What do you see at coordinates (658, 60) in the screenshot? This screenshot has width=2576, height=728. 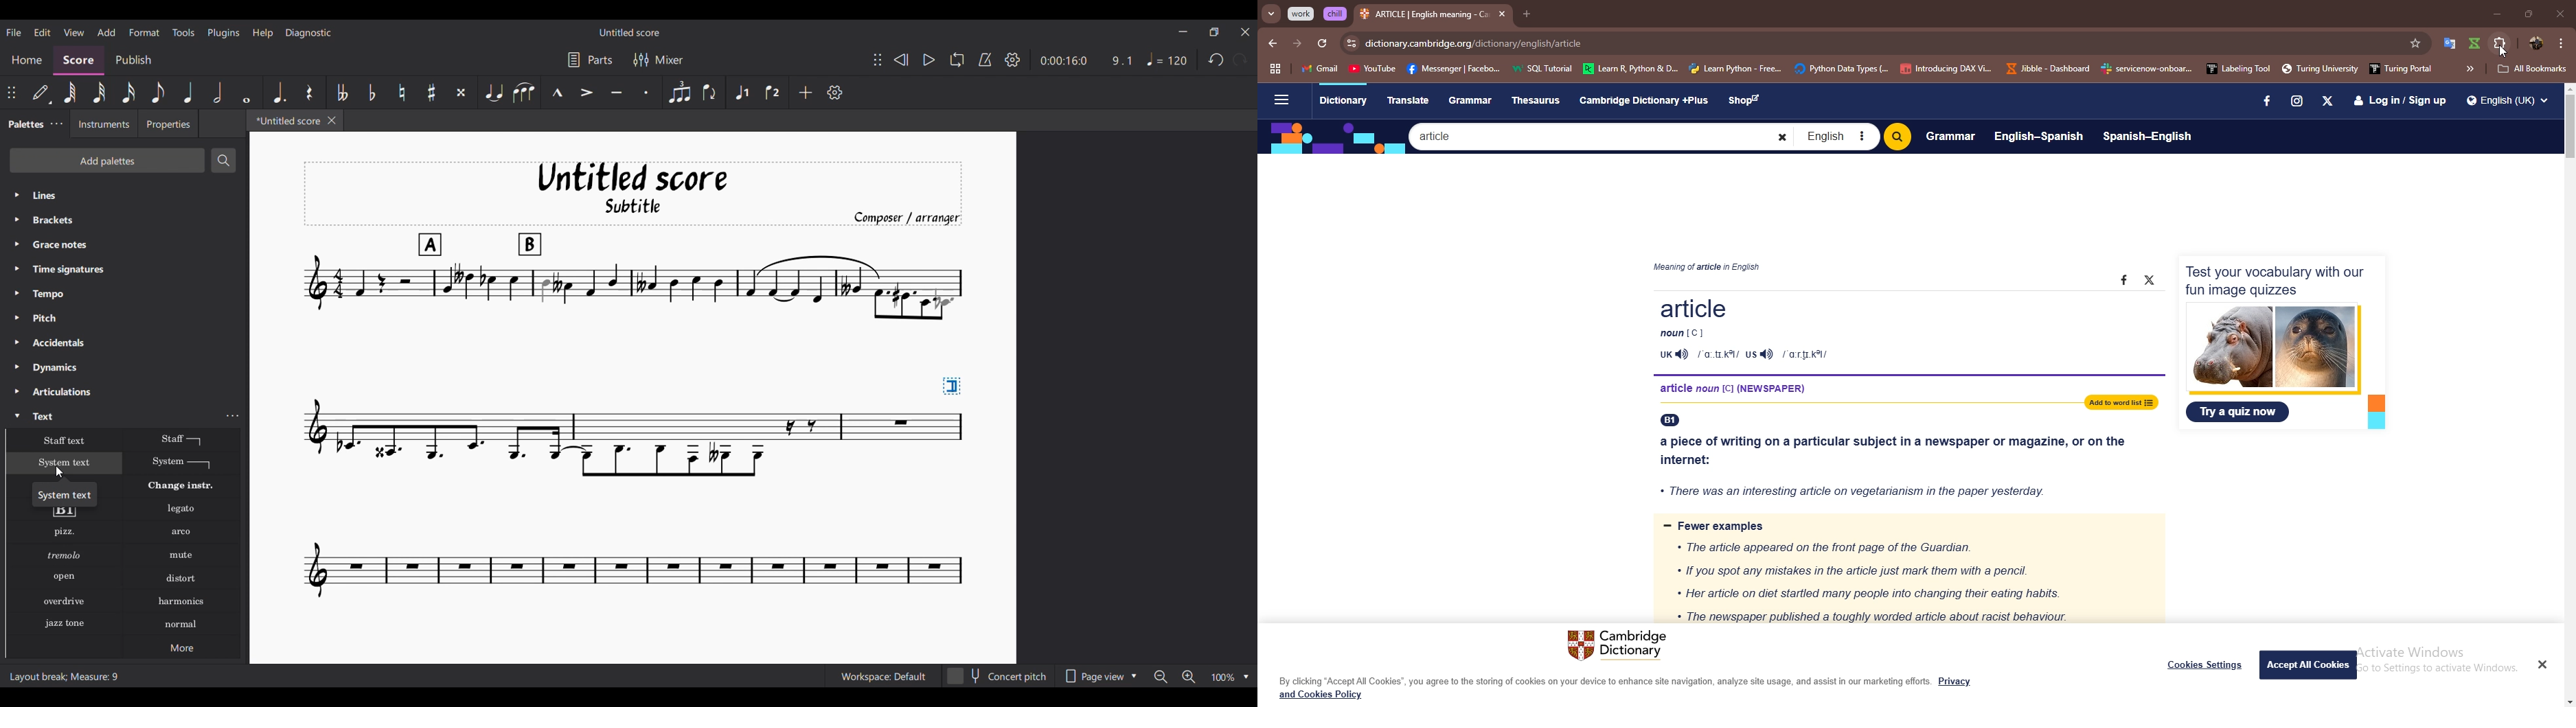 I see `Mixer settings` at bounding box center [658, 60].